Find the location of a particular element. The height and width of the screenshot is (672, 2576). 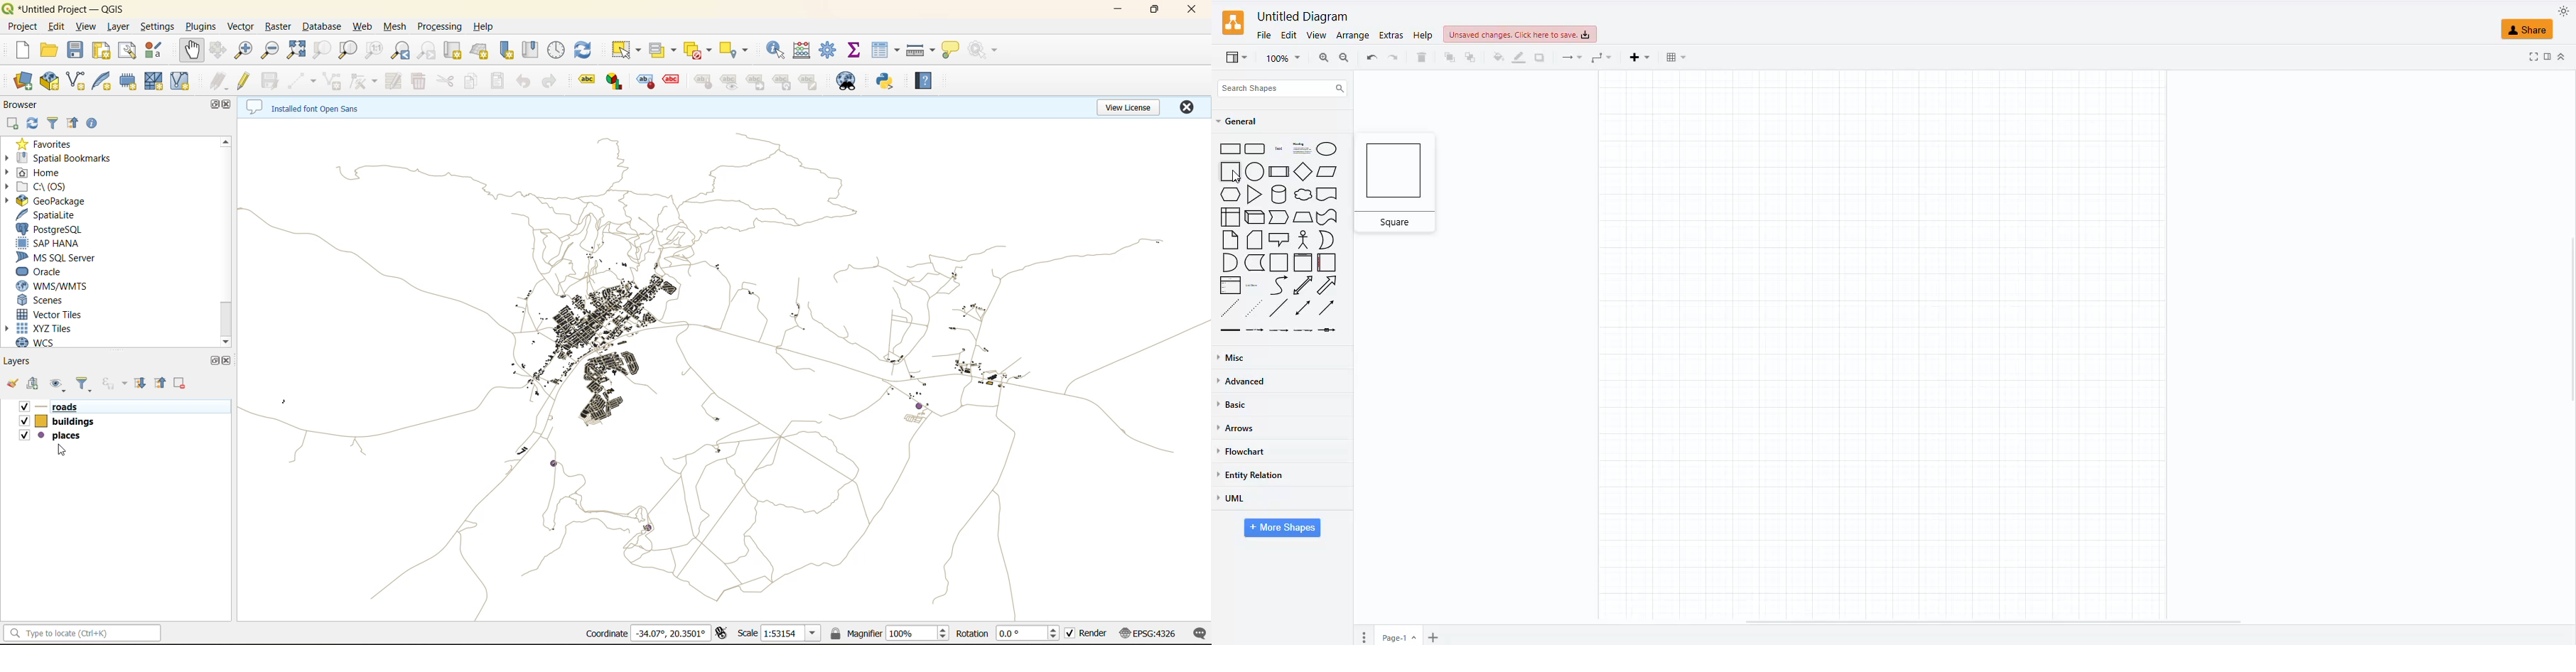

cloud is located at coordinates (1303, 195).